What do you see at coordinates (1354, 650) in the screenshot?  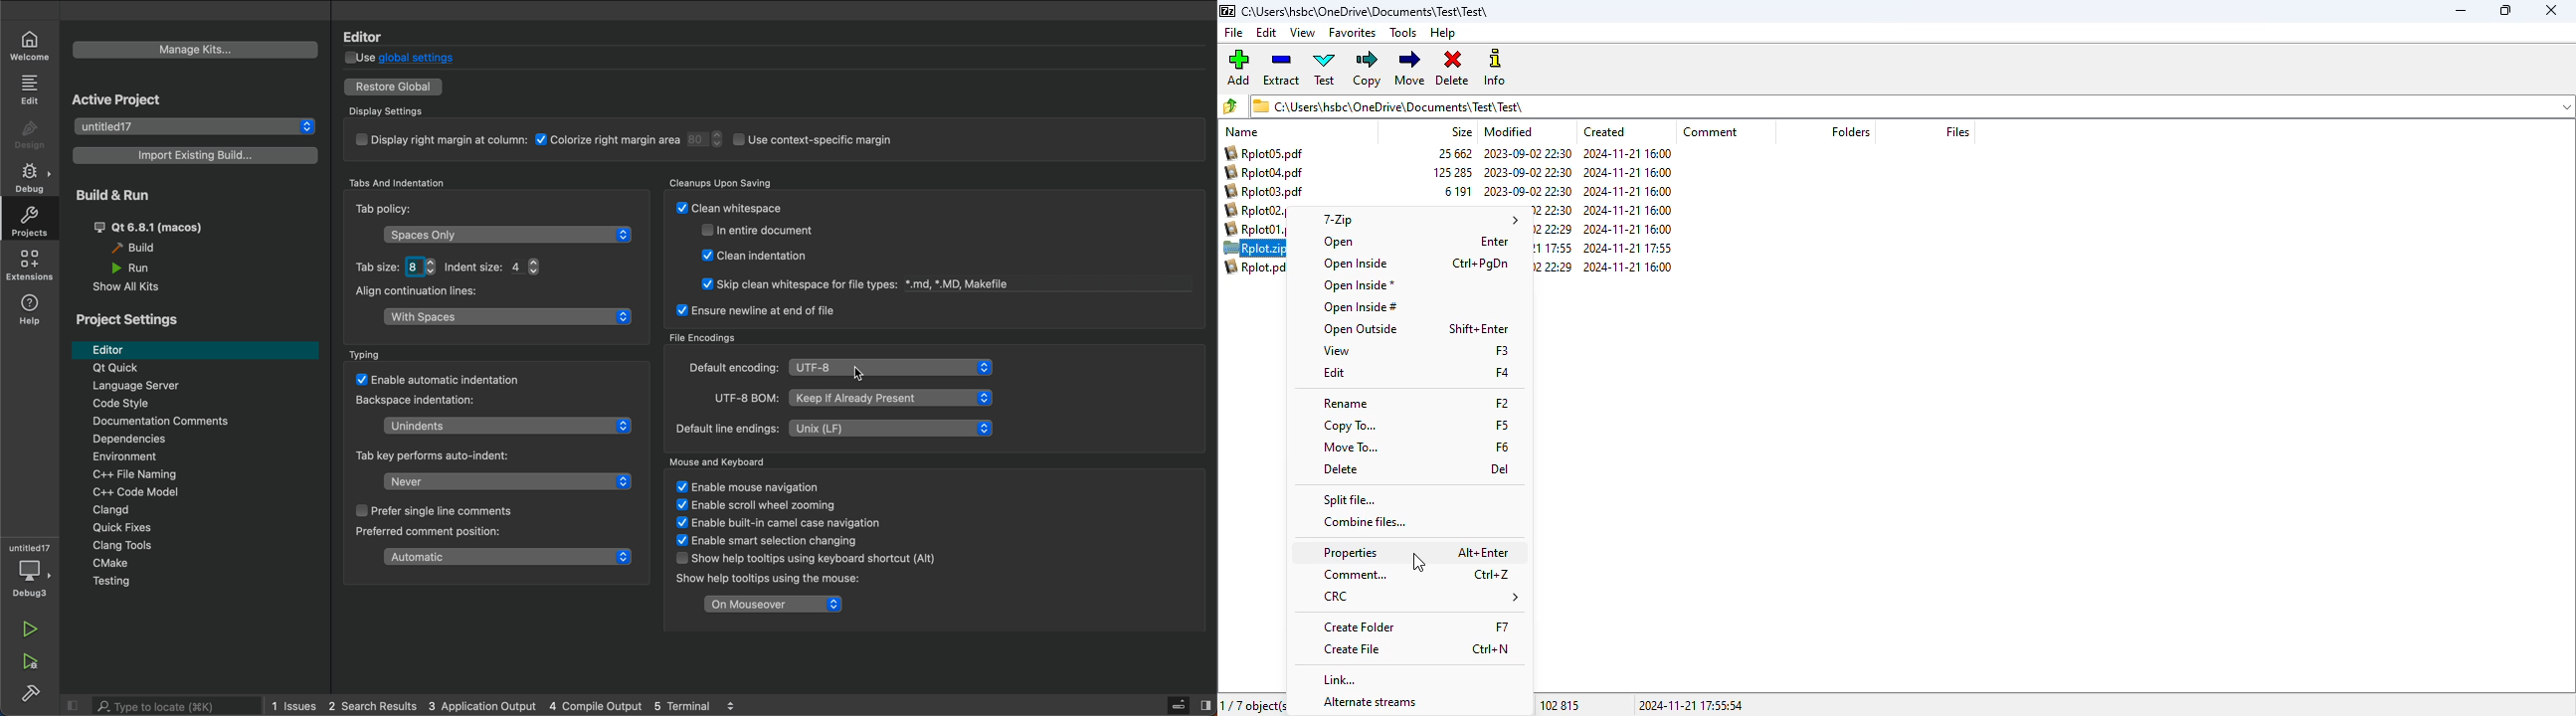 I see `create file` at bounding box center [1354, 650].